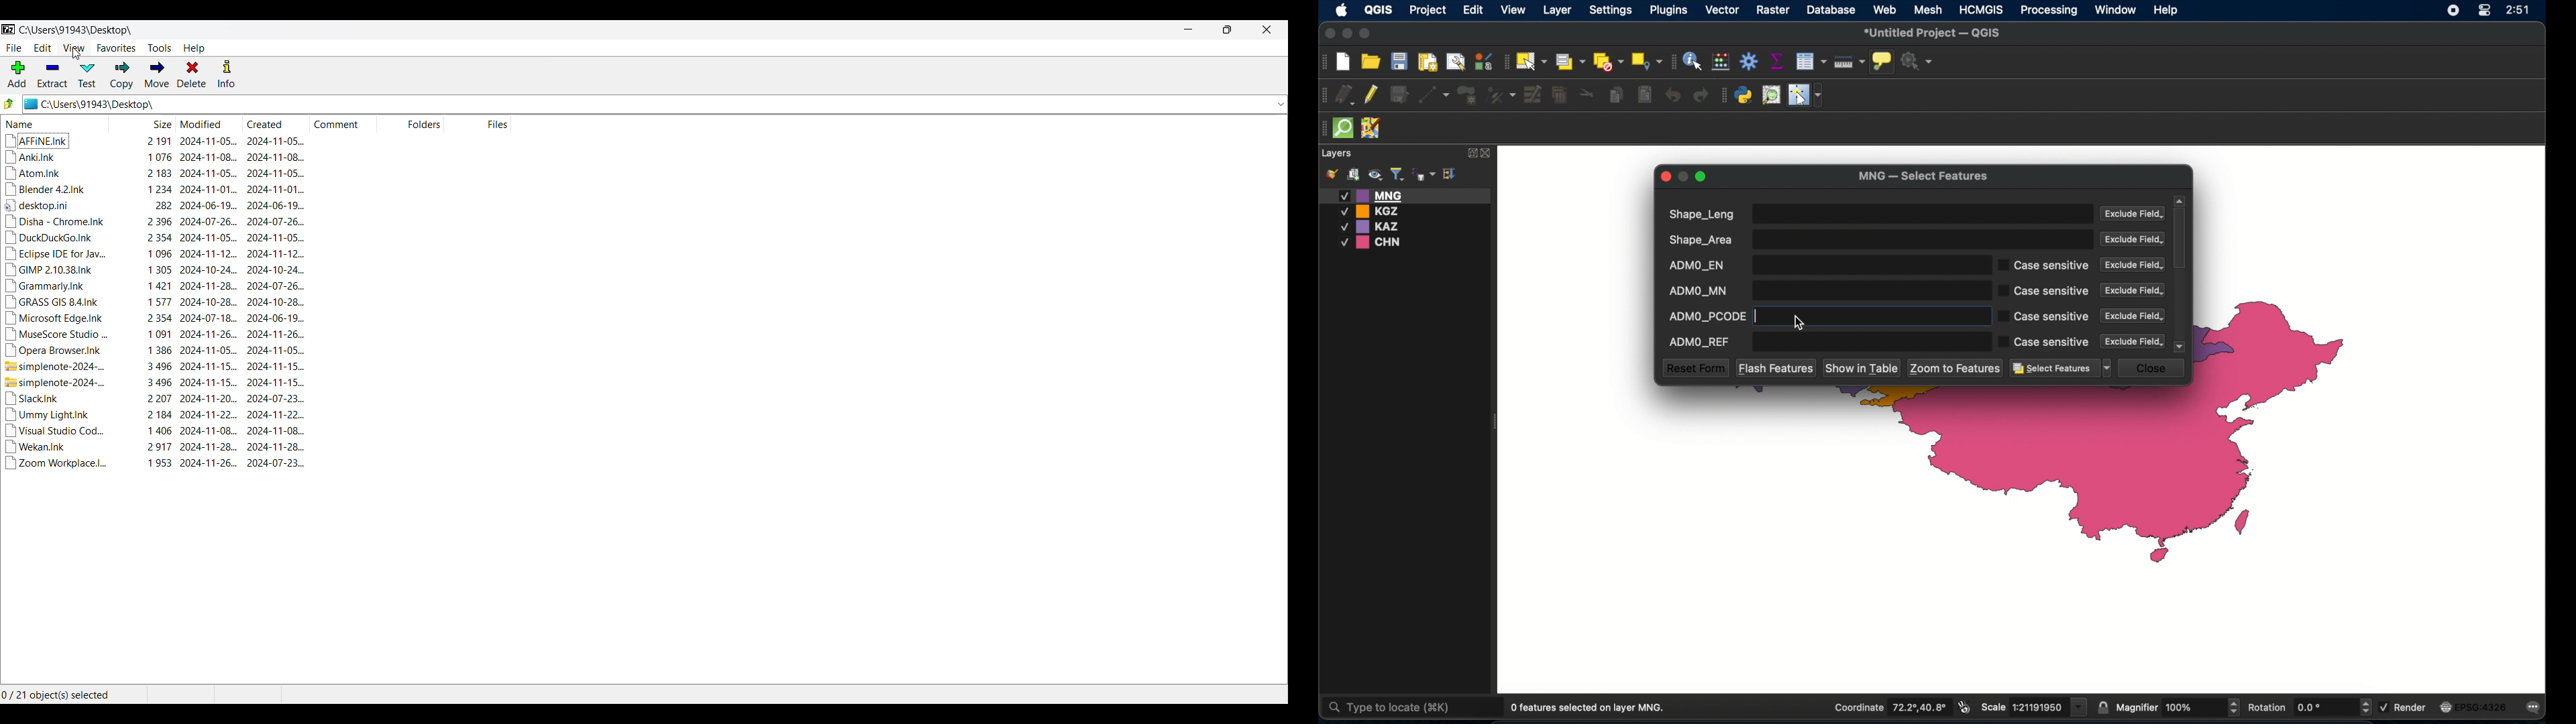  I want to click on Help, so click(194, 49).